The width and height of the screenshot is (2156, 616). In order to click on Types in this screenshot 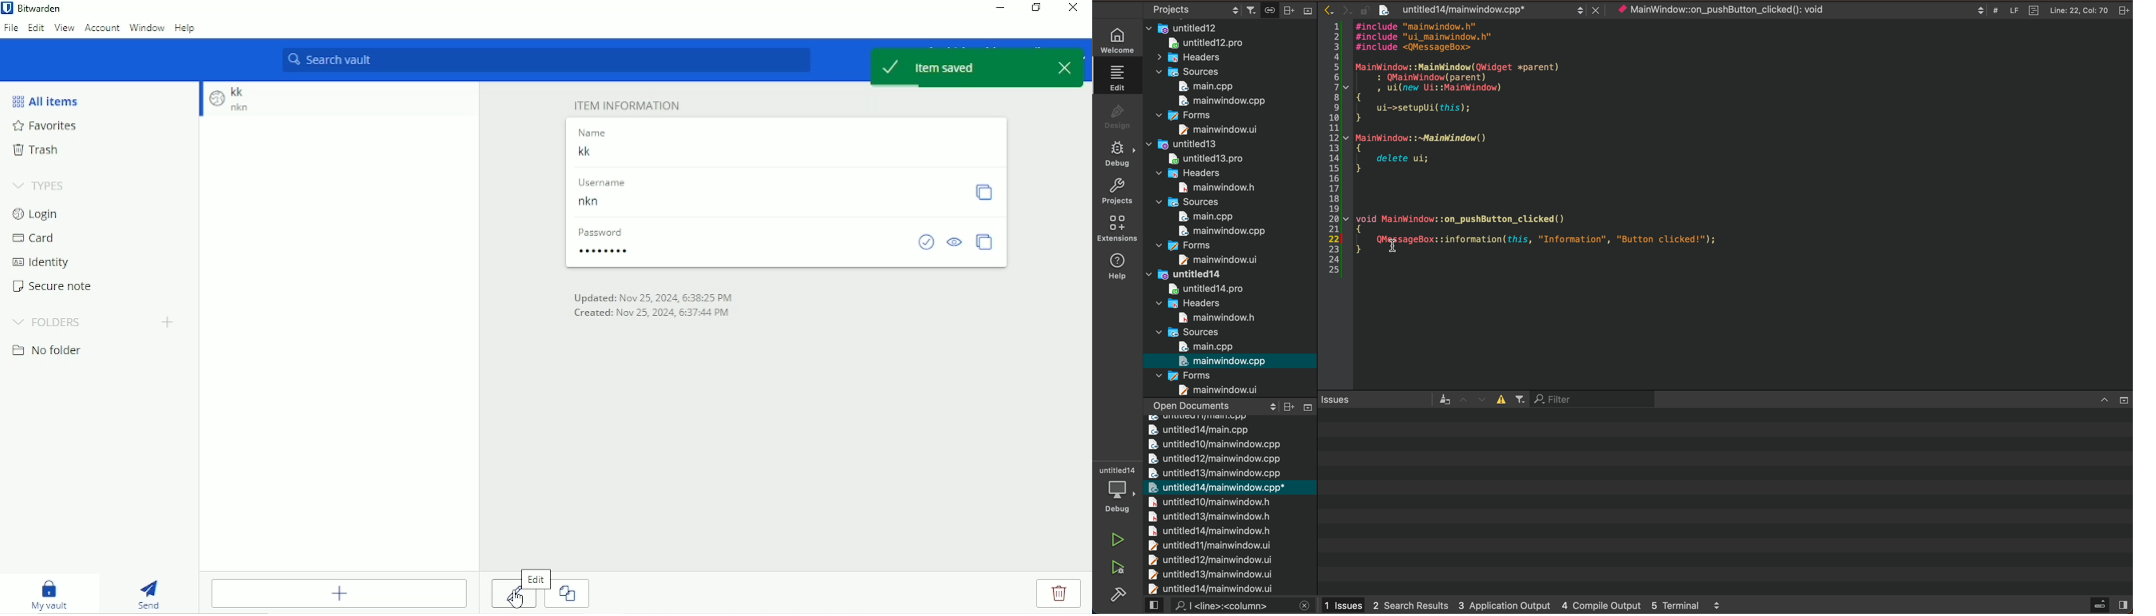, I will do `click(42, 186)`.